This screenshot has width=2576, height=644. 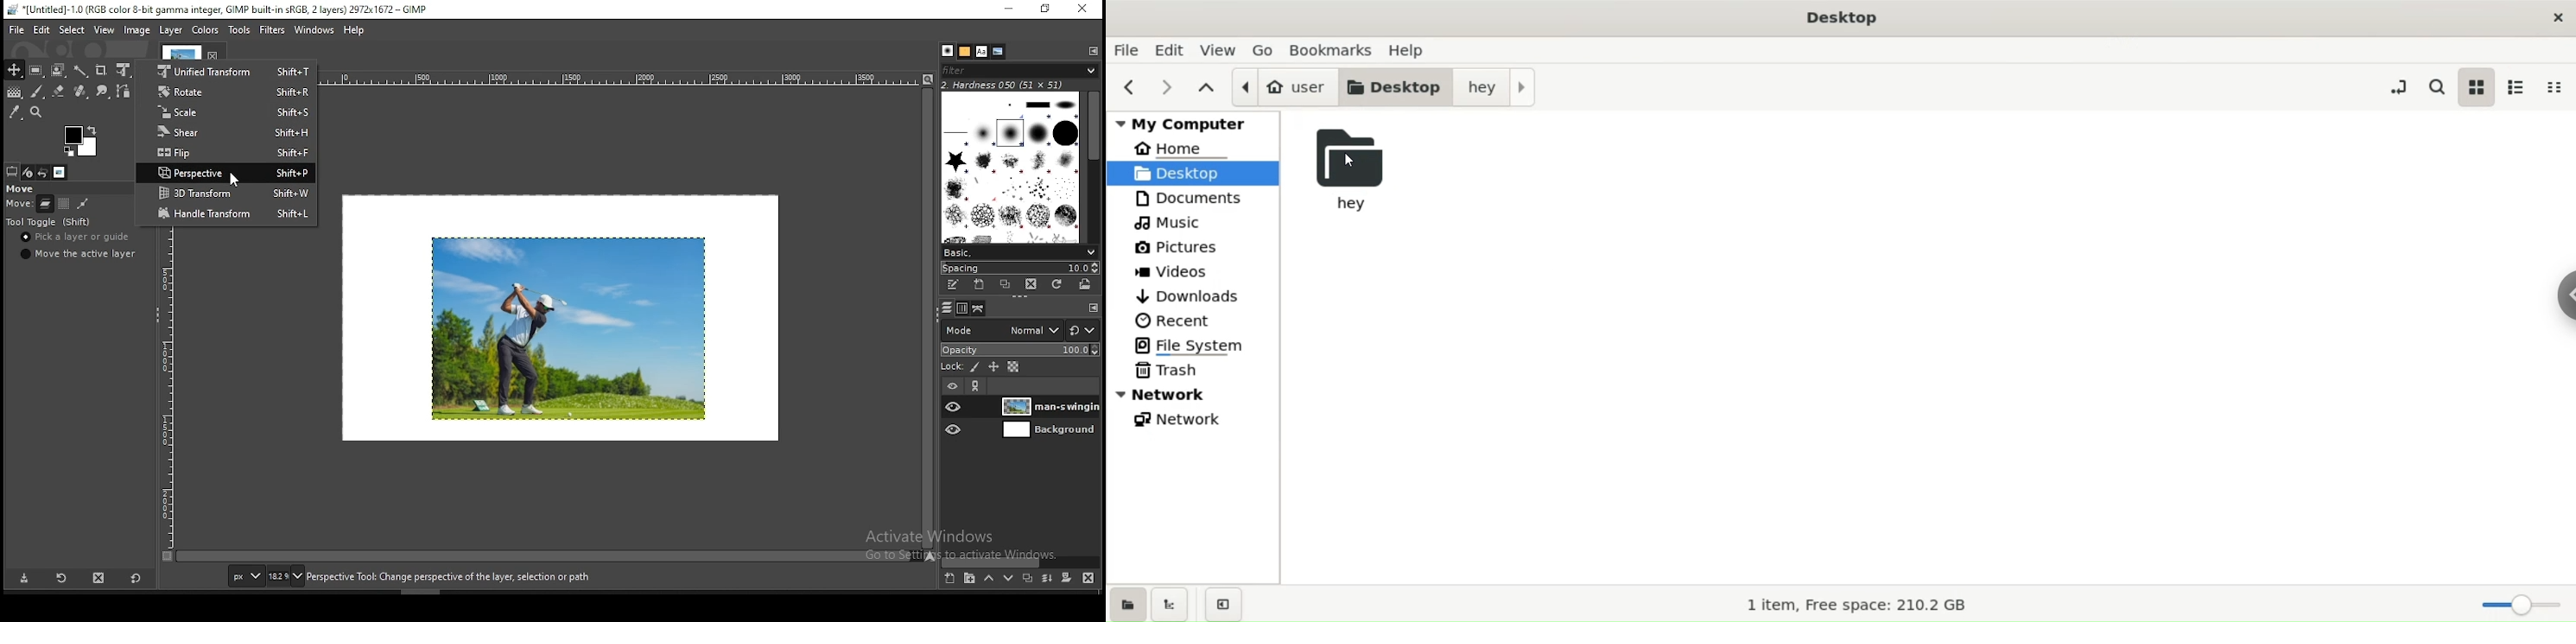 I want to click on delete tool preset, so click(x=100, y=577).